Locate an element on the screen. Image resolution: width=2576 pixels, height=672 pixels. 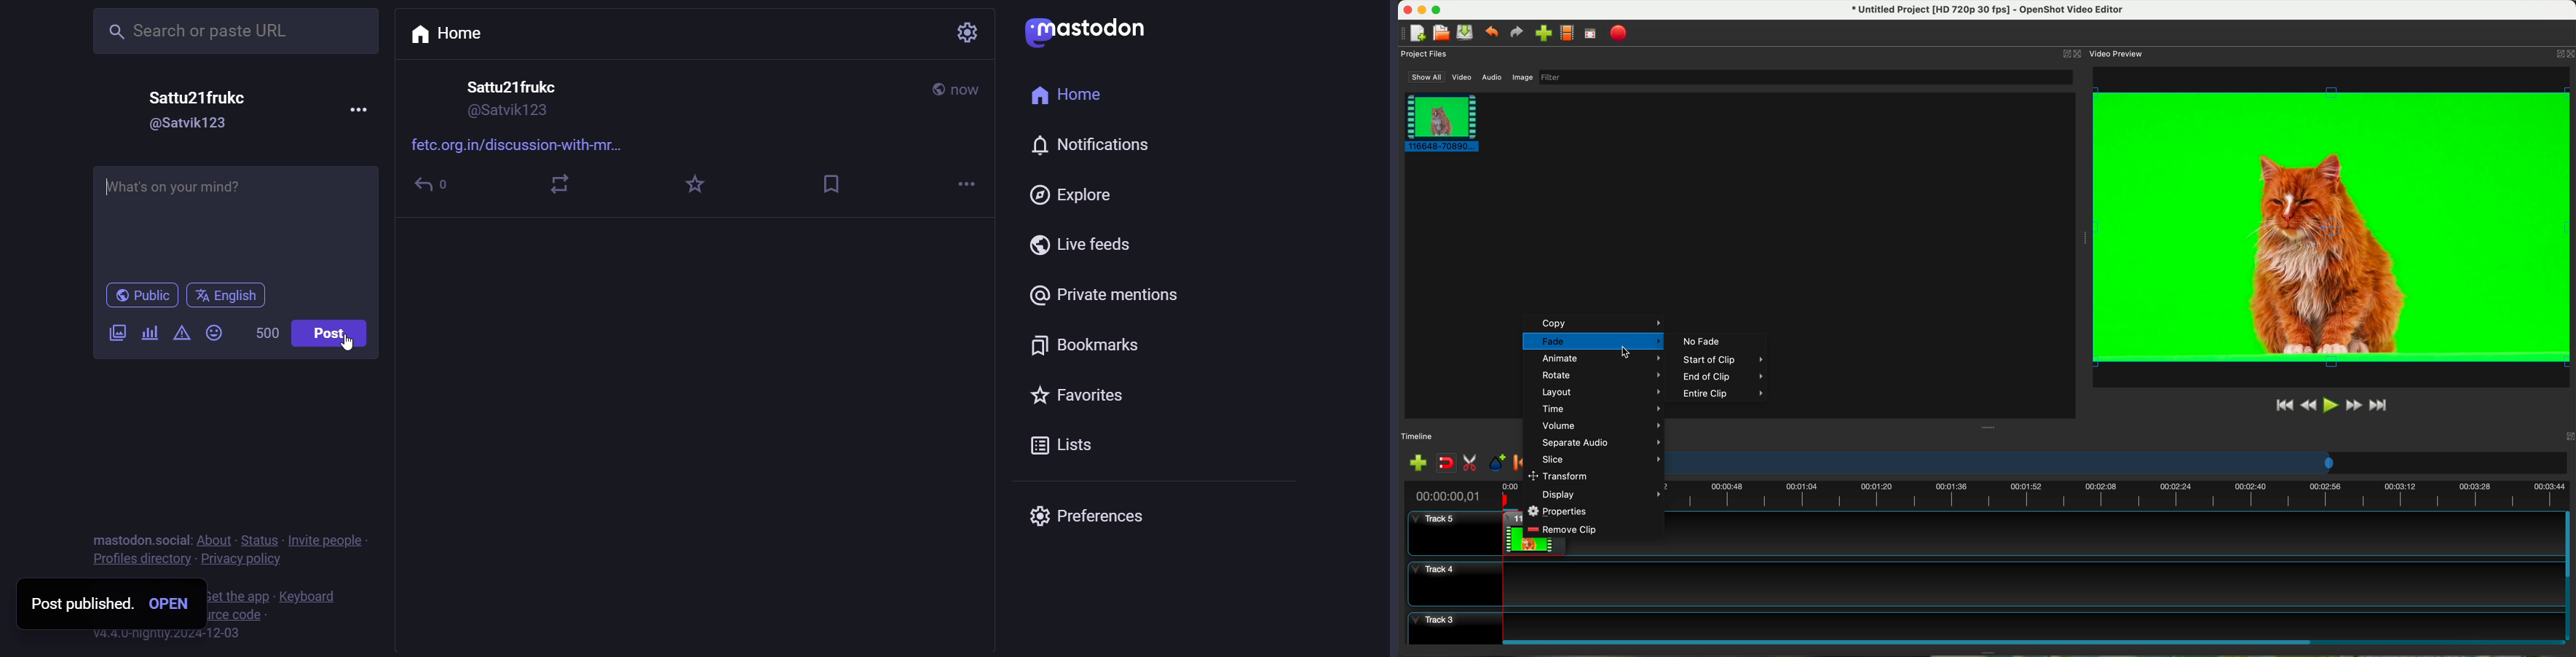
content warning is located at coordinates (180, 334).